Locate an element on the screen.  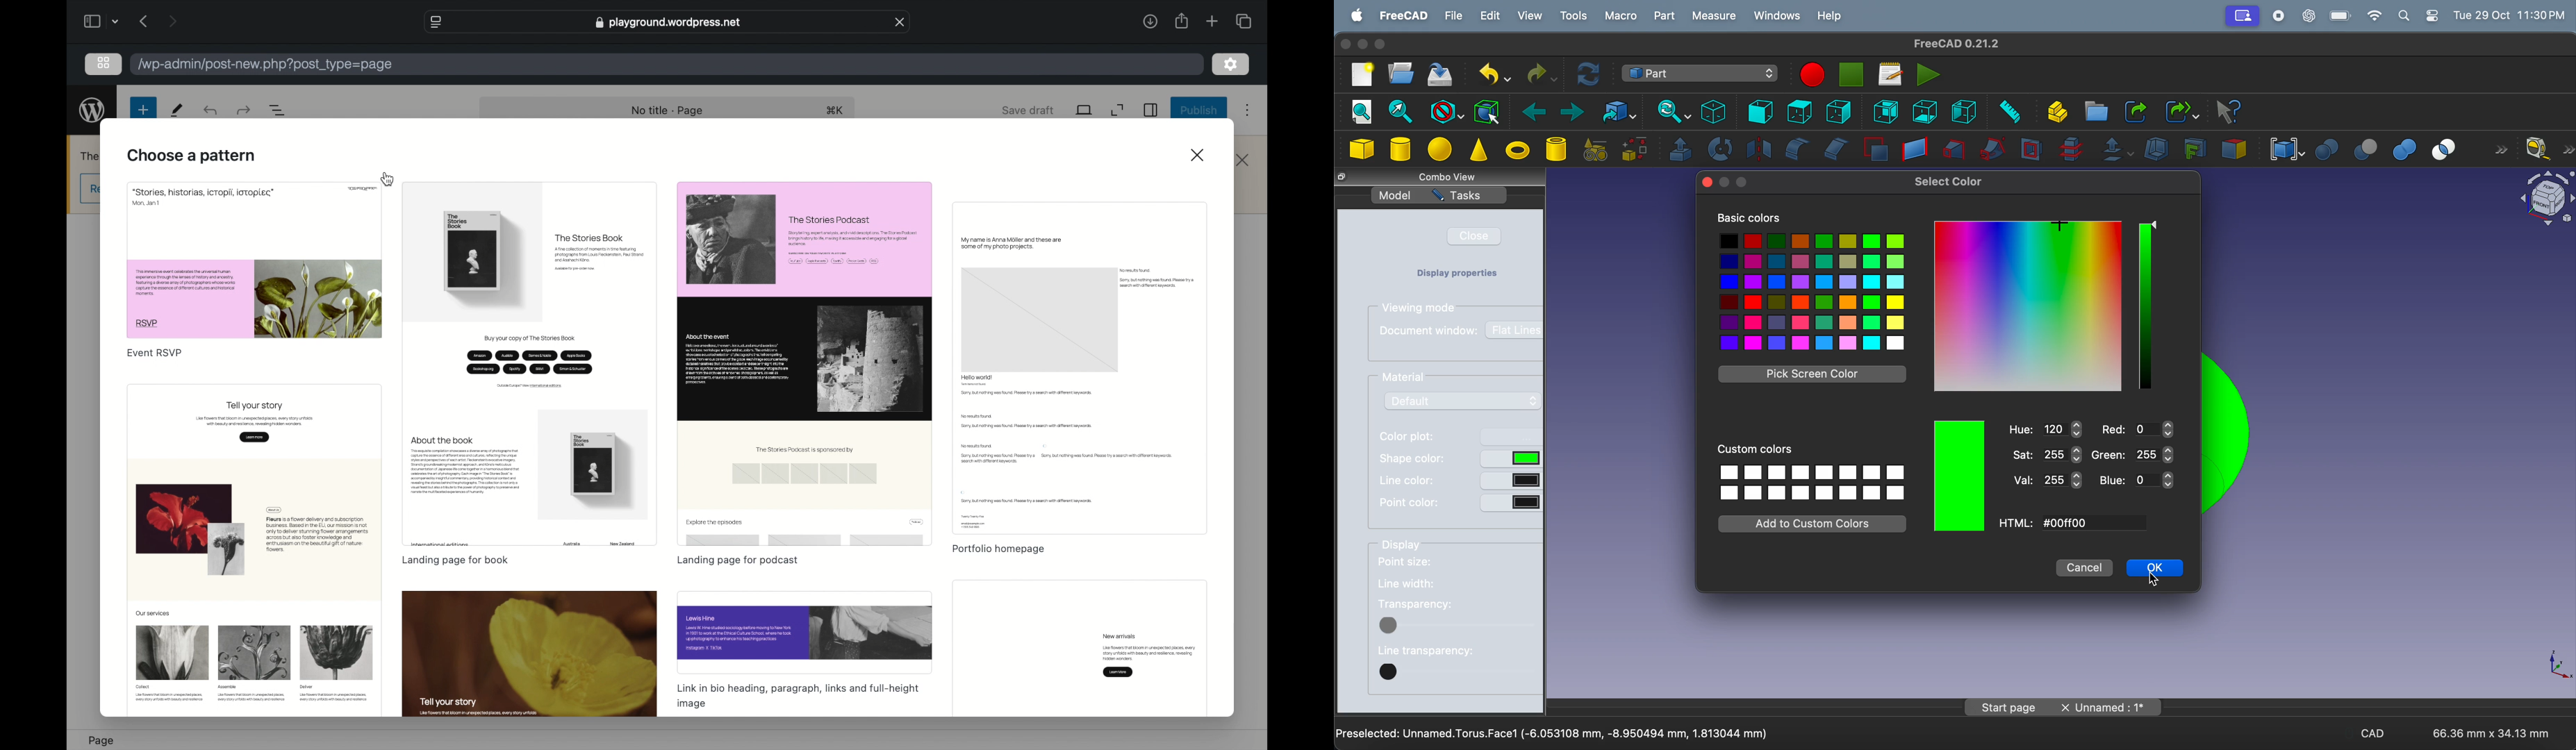
sphere is located at coordinates (1440, 149).